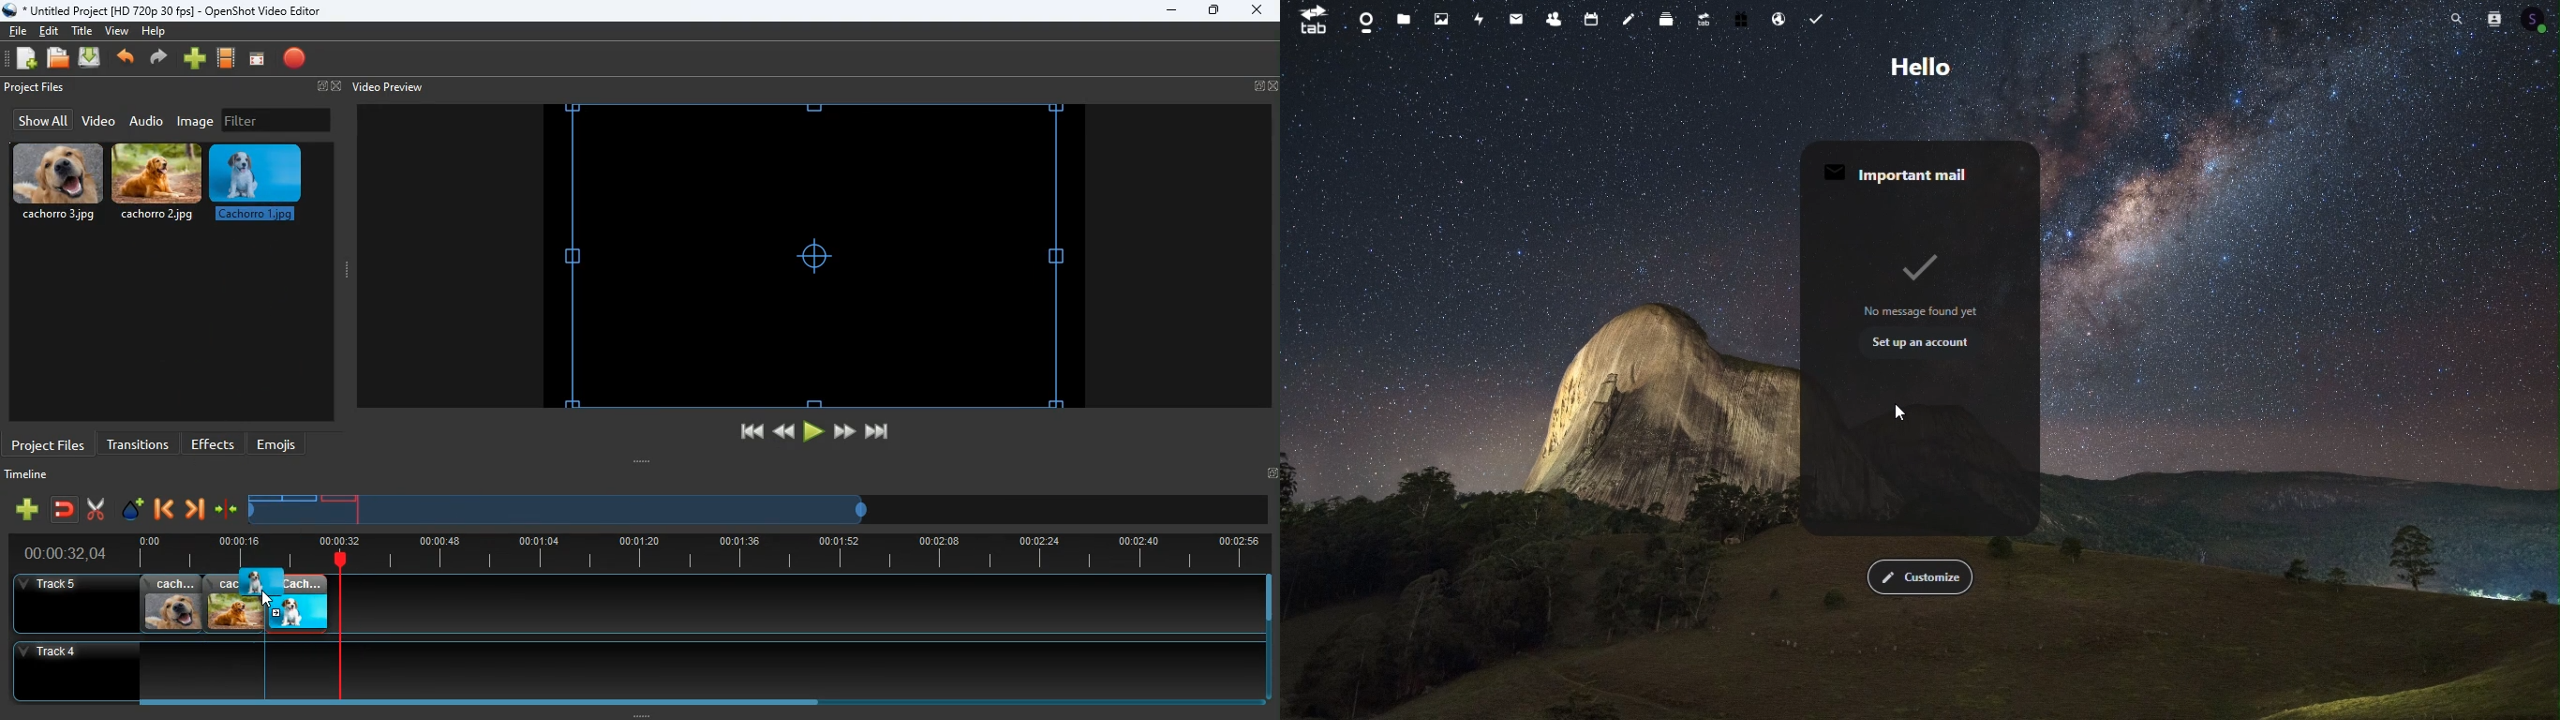  I want to click on track 5, so click(52, 585).